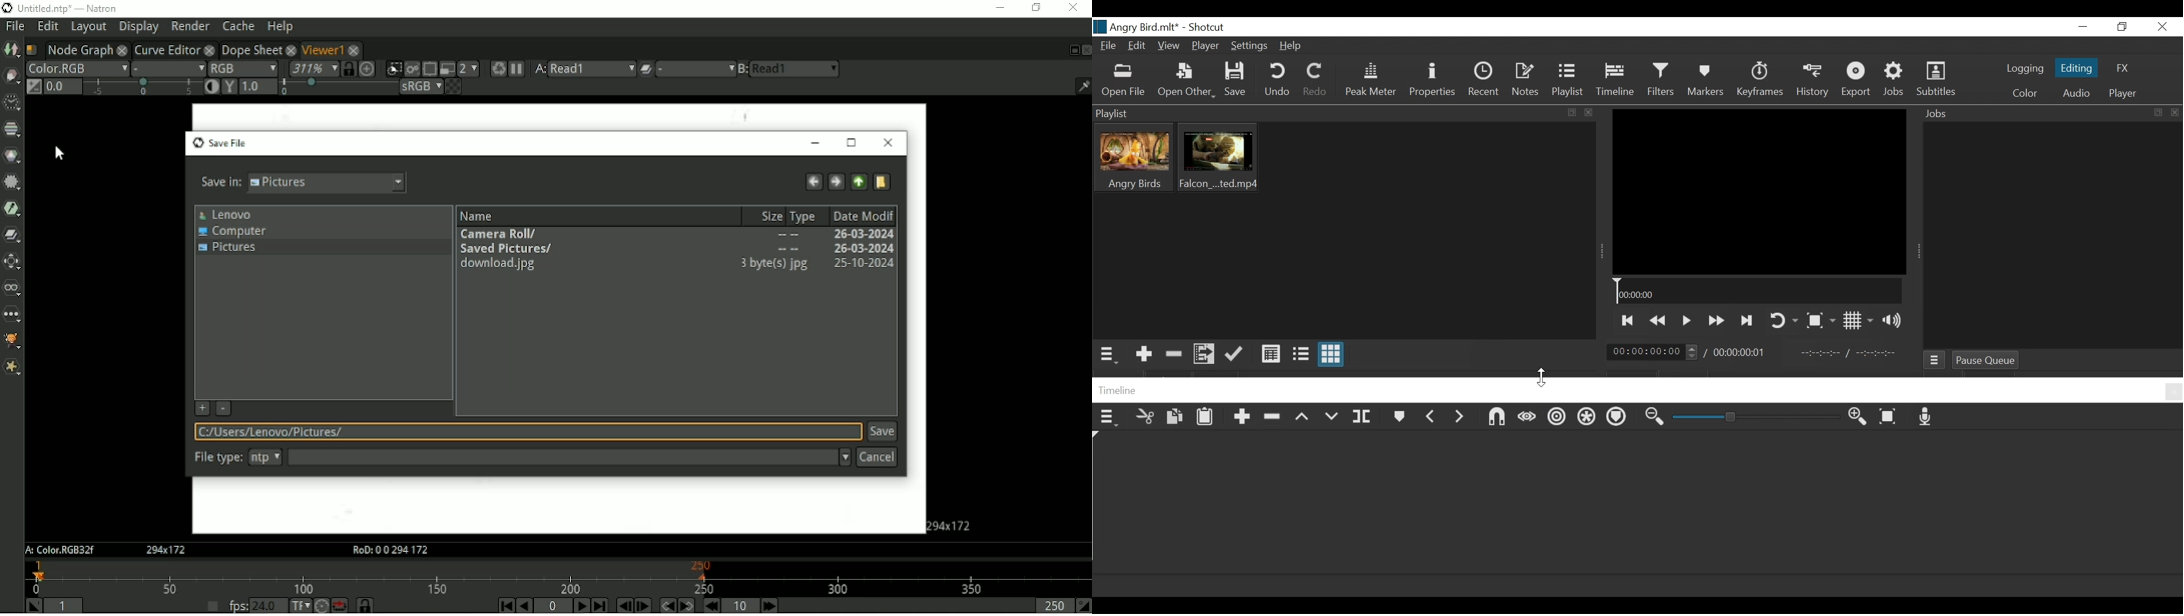  I want to click on Zoom timeline in, so click(1653, 418).